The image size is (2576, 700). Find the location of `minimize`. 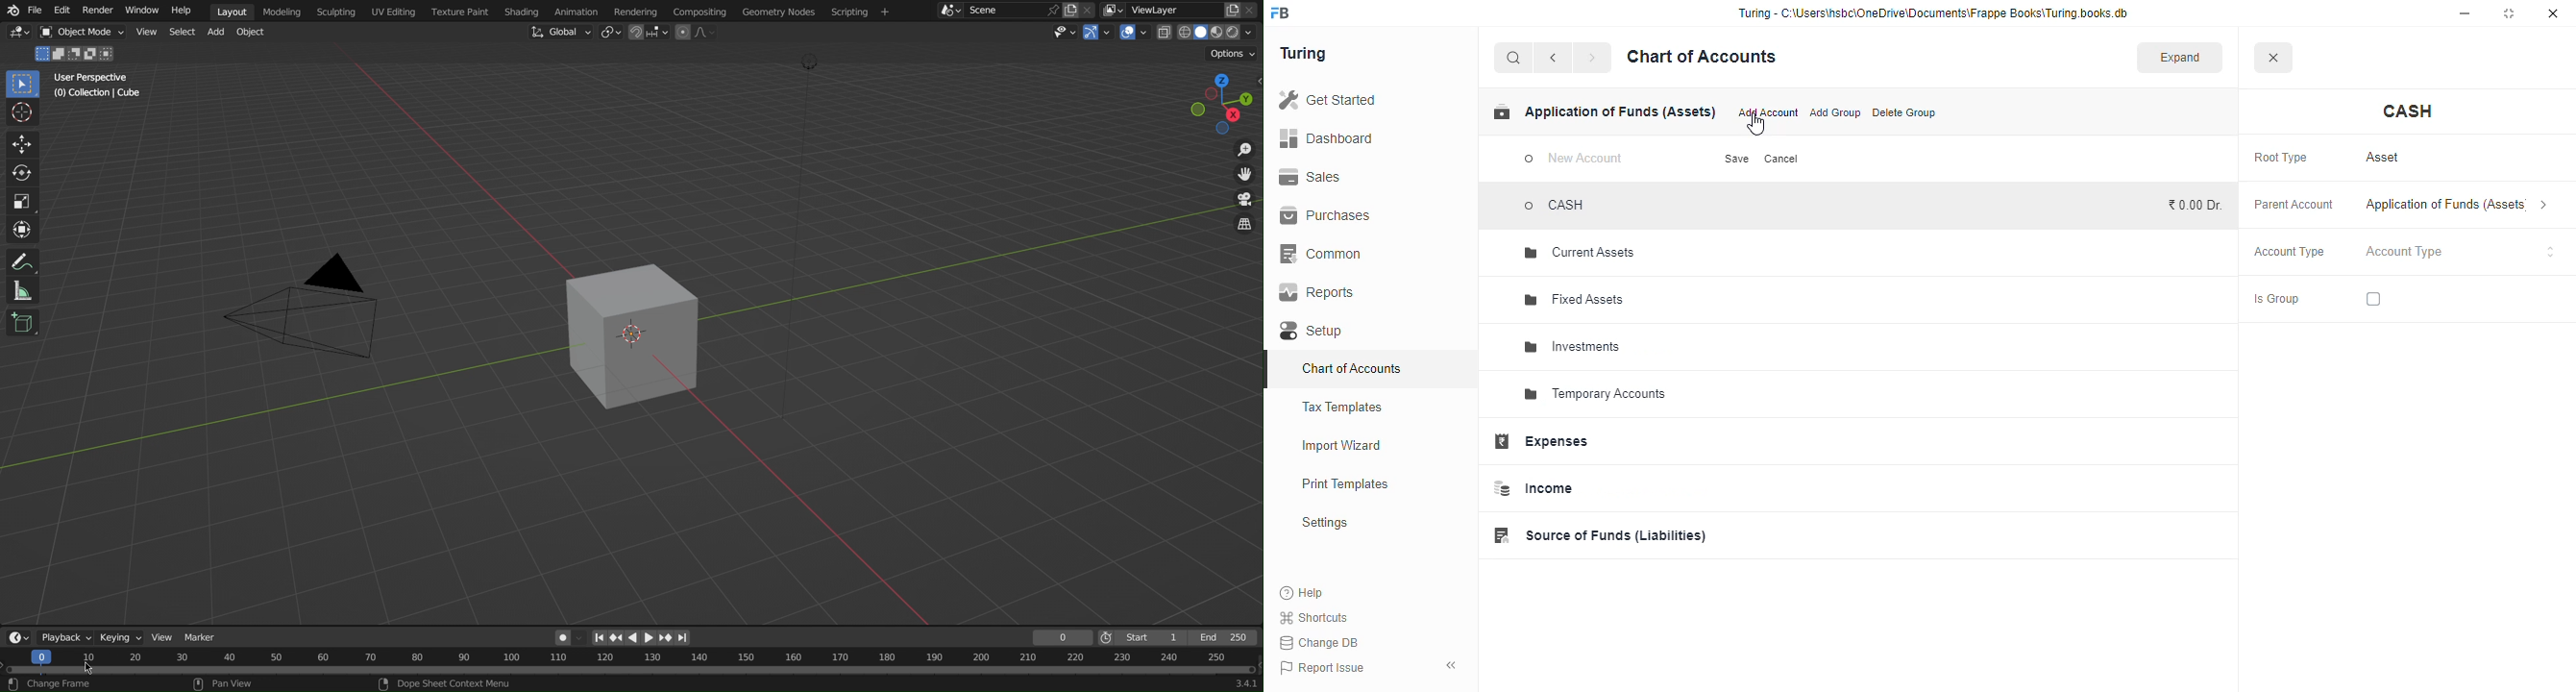

minimize is located at coordinates (2465, 13).